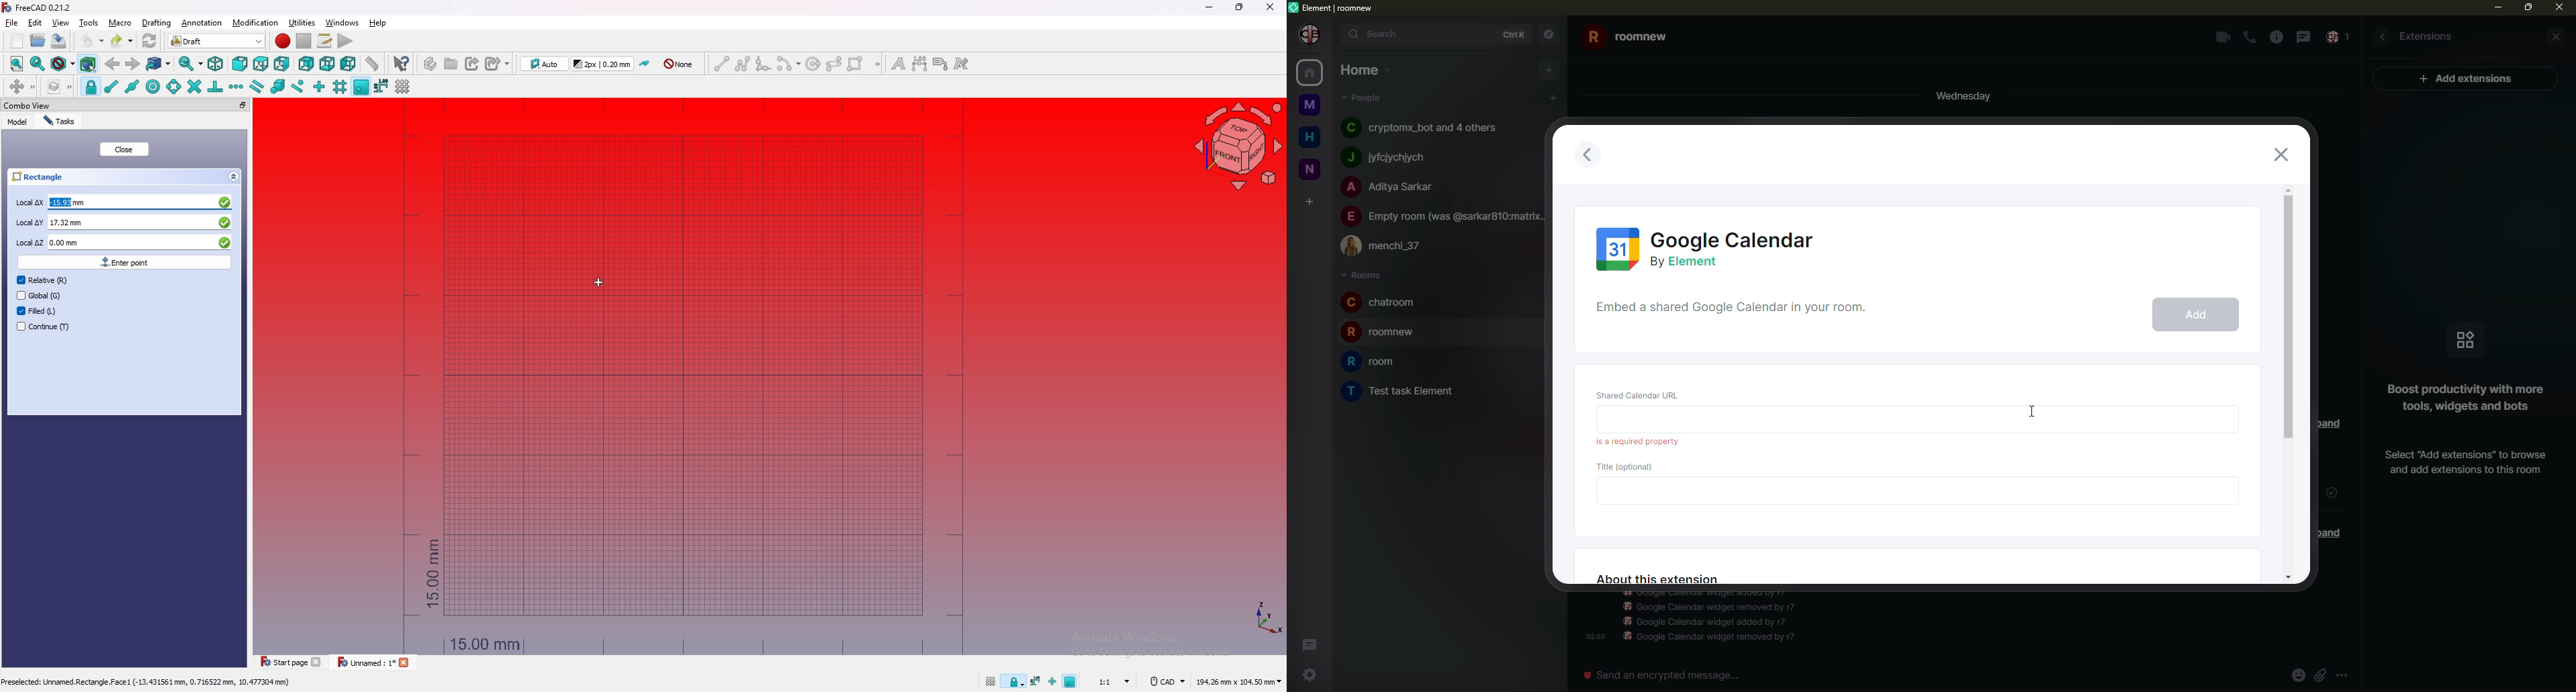  Describe the element at coordinates (1371, 362) in the screenshot. I see `room` at that location.